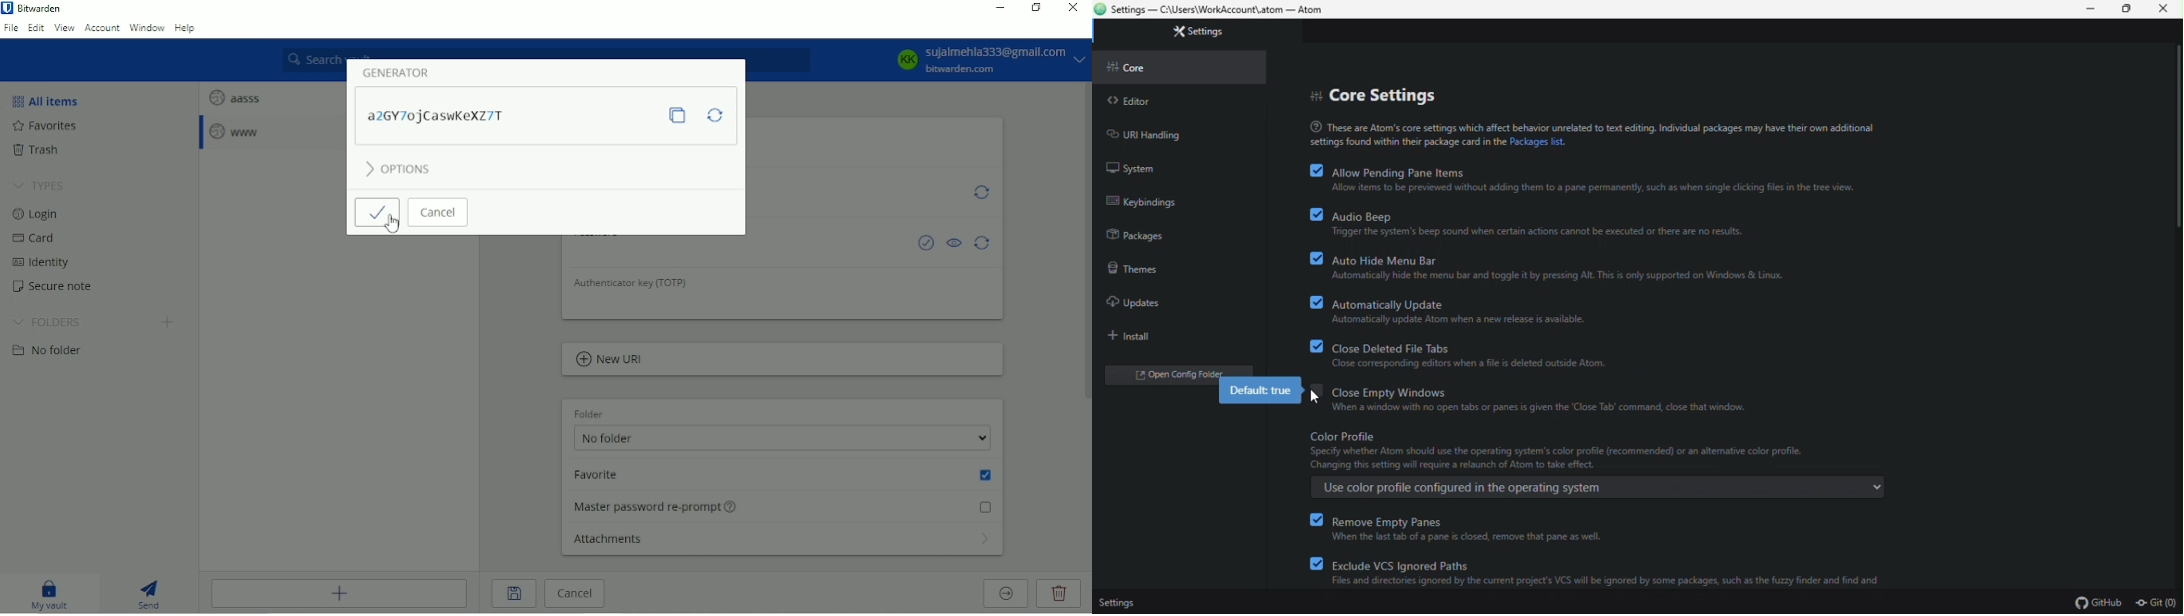  Describe the element at coordinates (42, 185) in the screenshot. I see `Types` at that location.